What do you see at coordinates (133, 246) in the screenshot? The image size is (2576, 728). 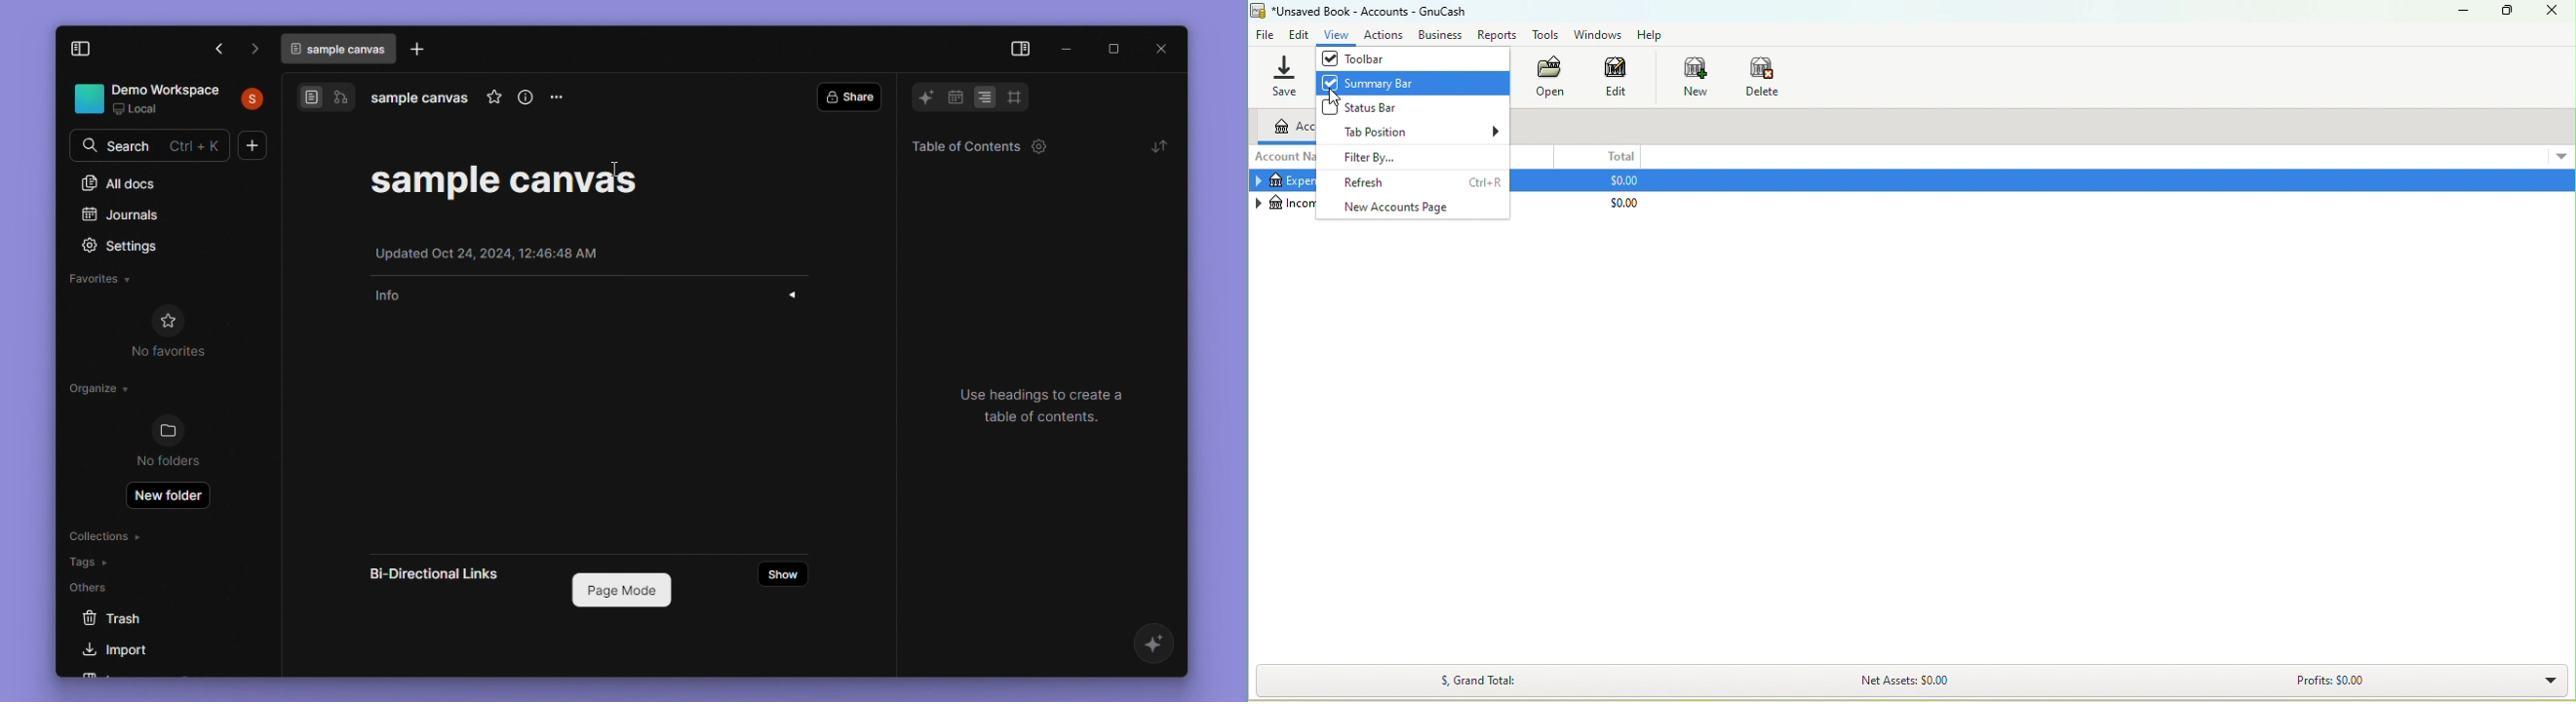 I see `Settings` at bounding box center [133, 246].